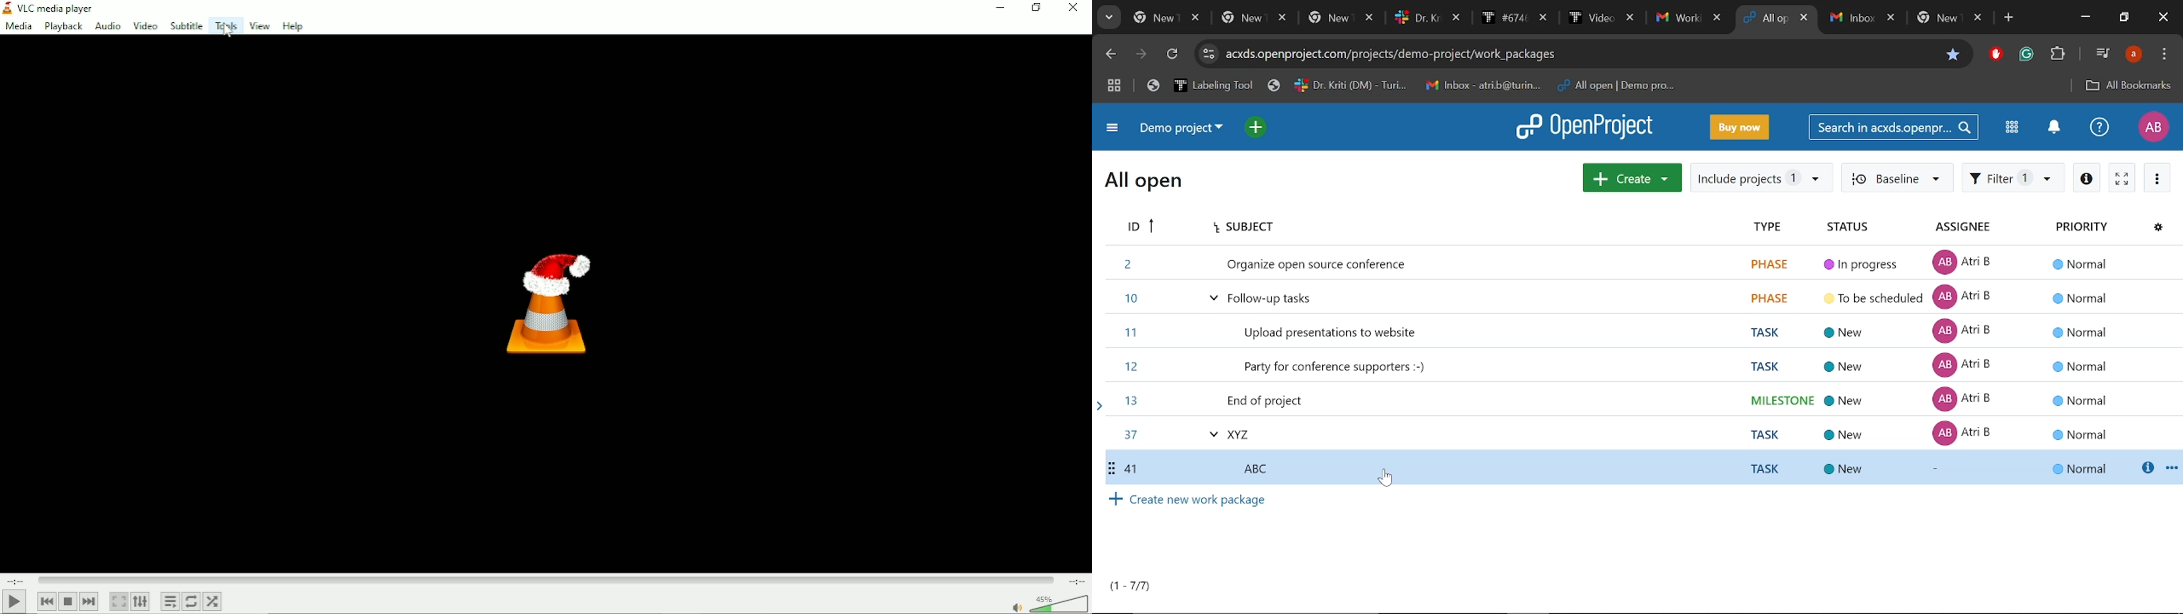  I want to click on restore down, so click(1036, 7).